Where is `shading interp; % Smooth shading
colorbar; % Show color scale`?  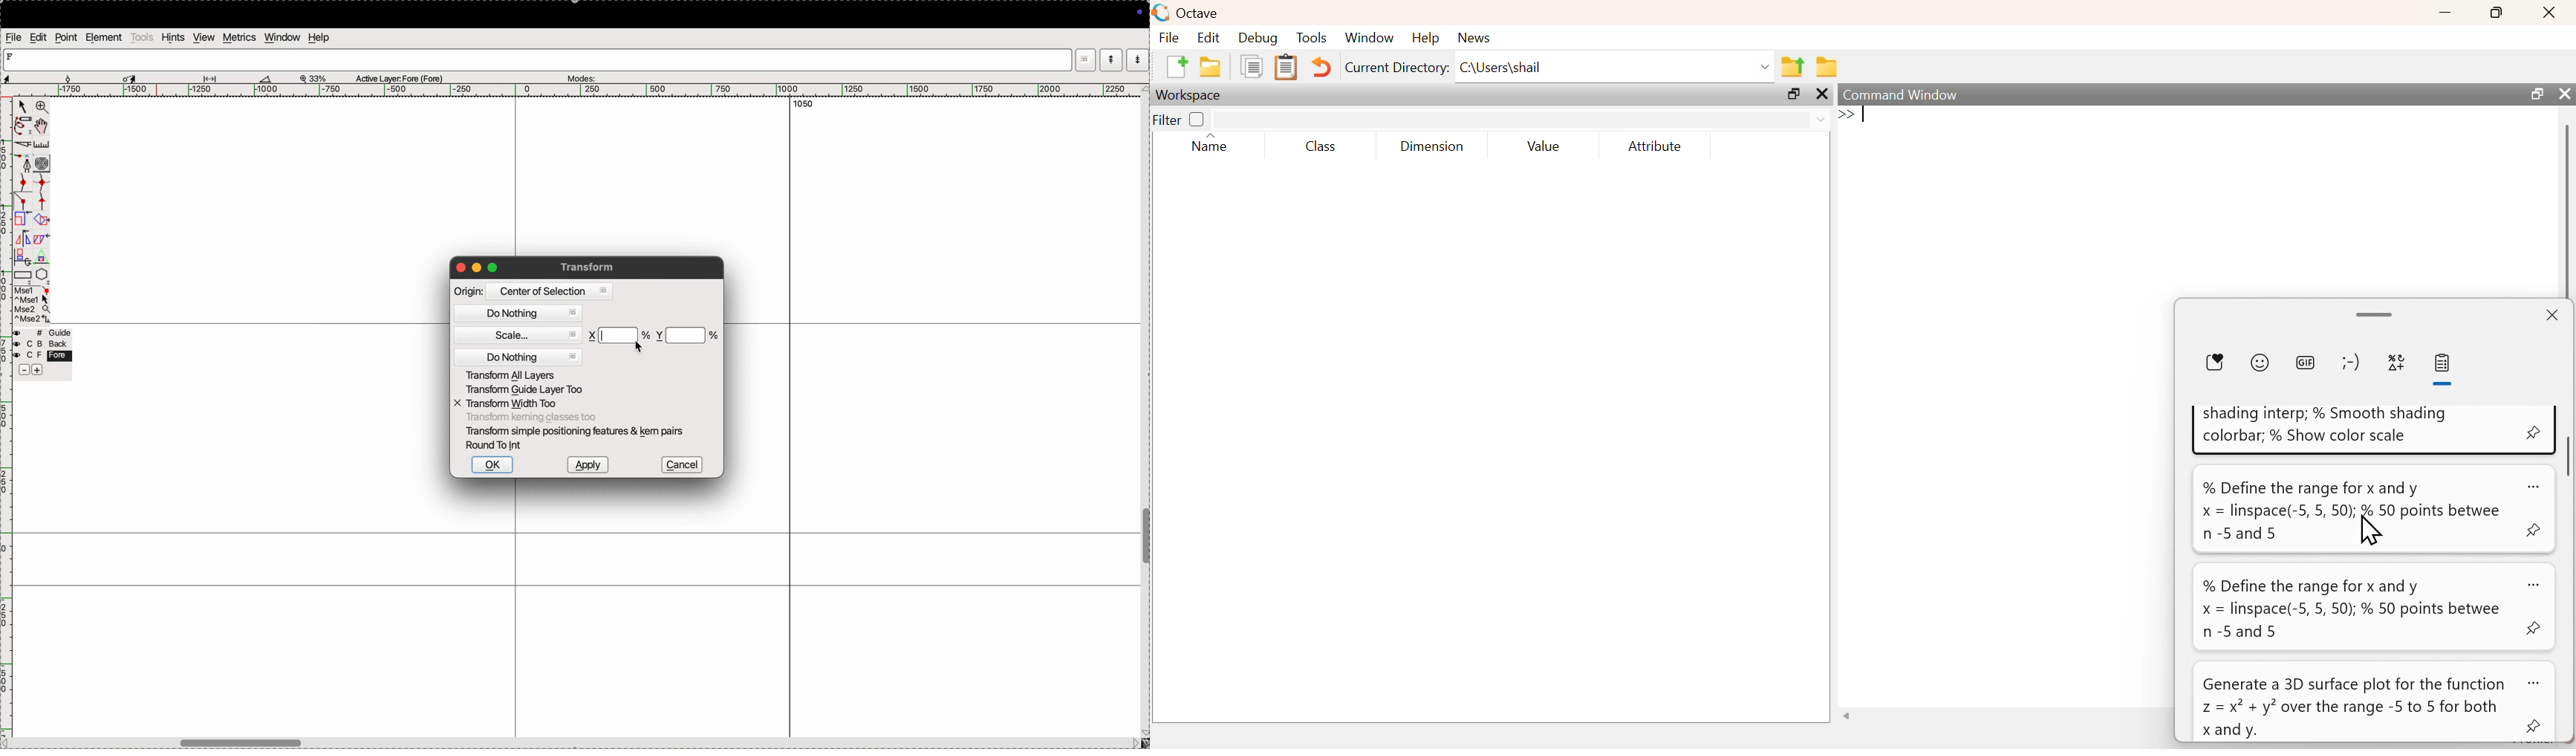 shading interp; % Smooth shading
colorbar; % Show color scale is located at coordinates (2329, 423).